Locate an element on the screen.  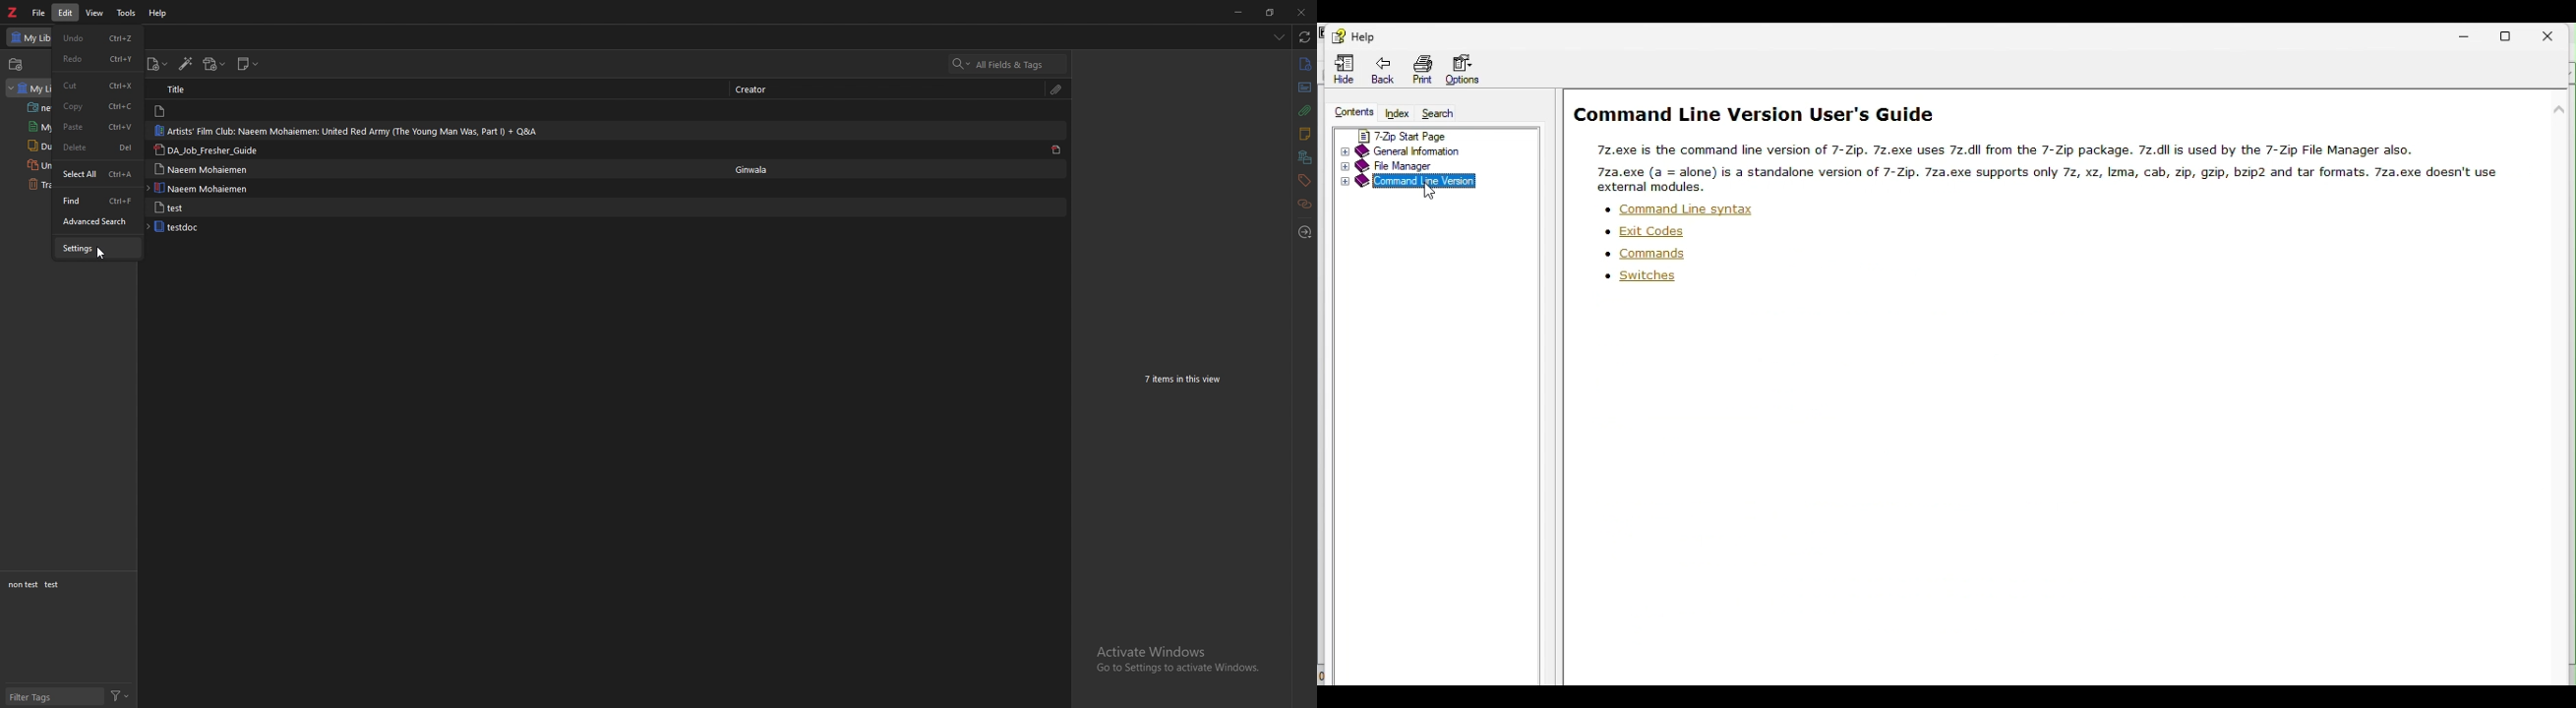
attachment is located at coordinates (1305, 110).